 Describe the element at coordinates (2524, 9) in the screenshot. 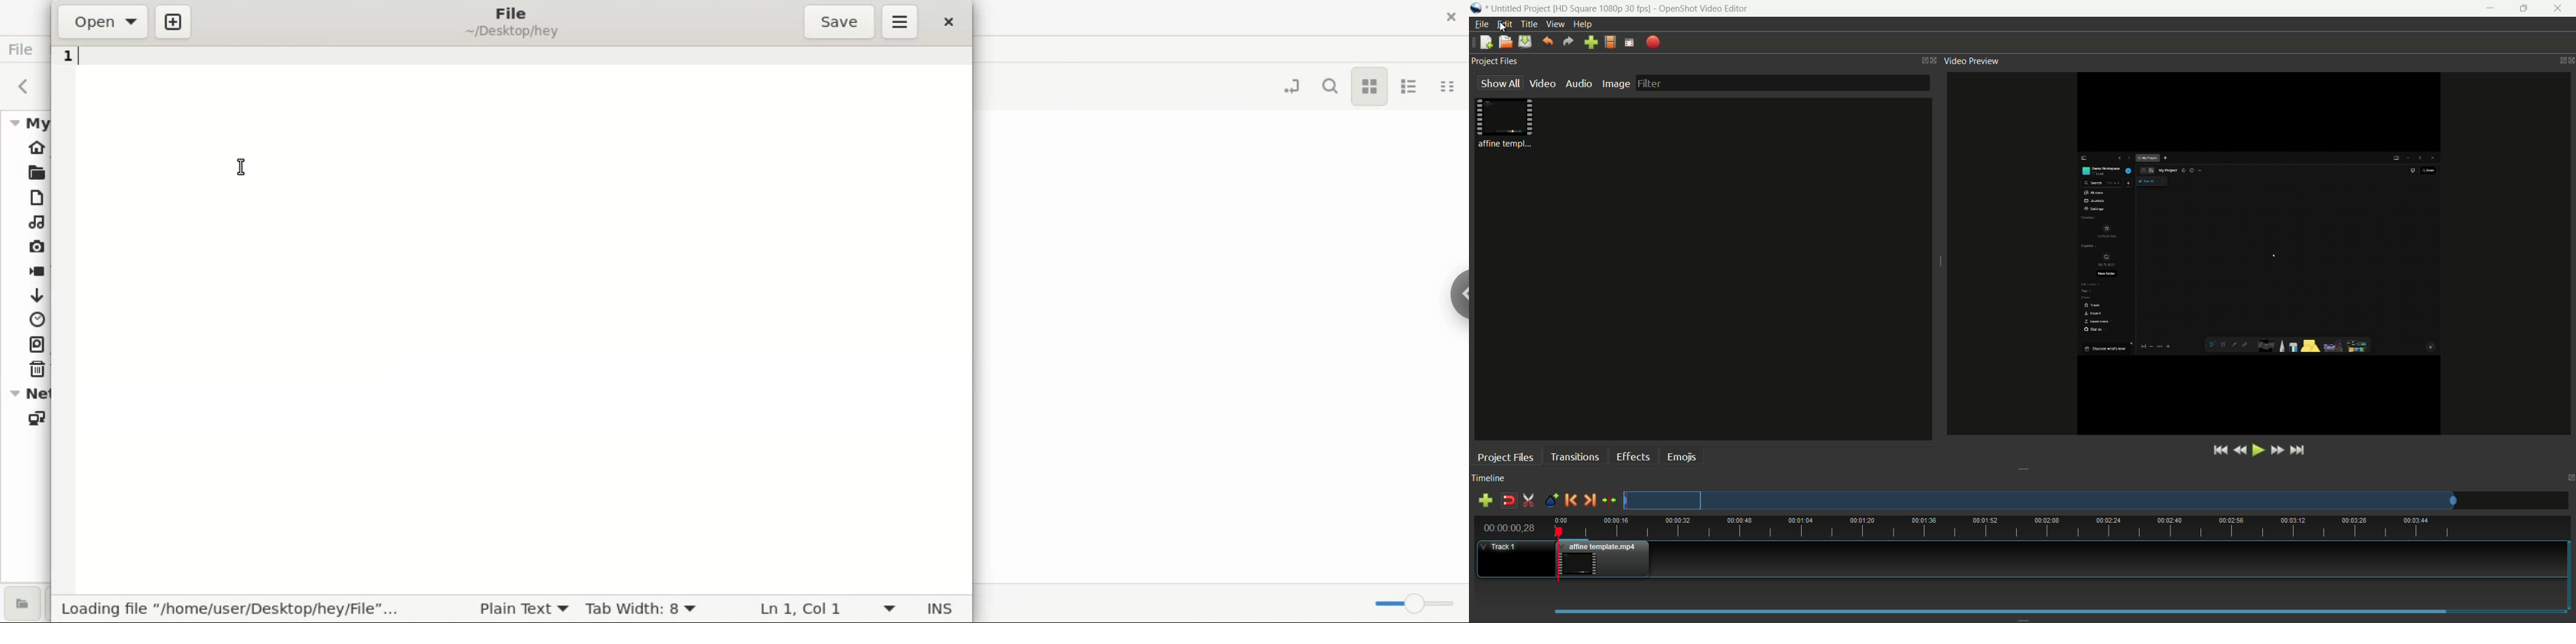

I see `maximize` at that location.